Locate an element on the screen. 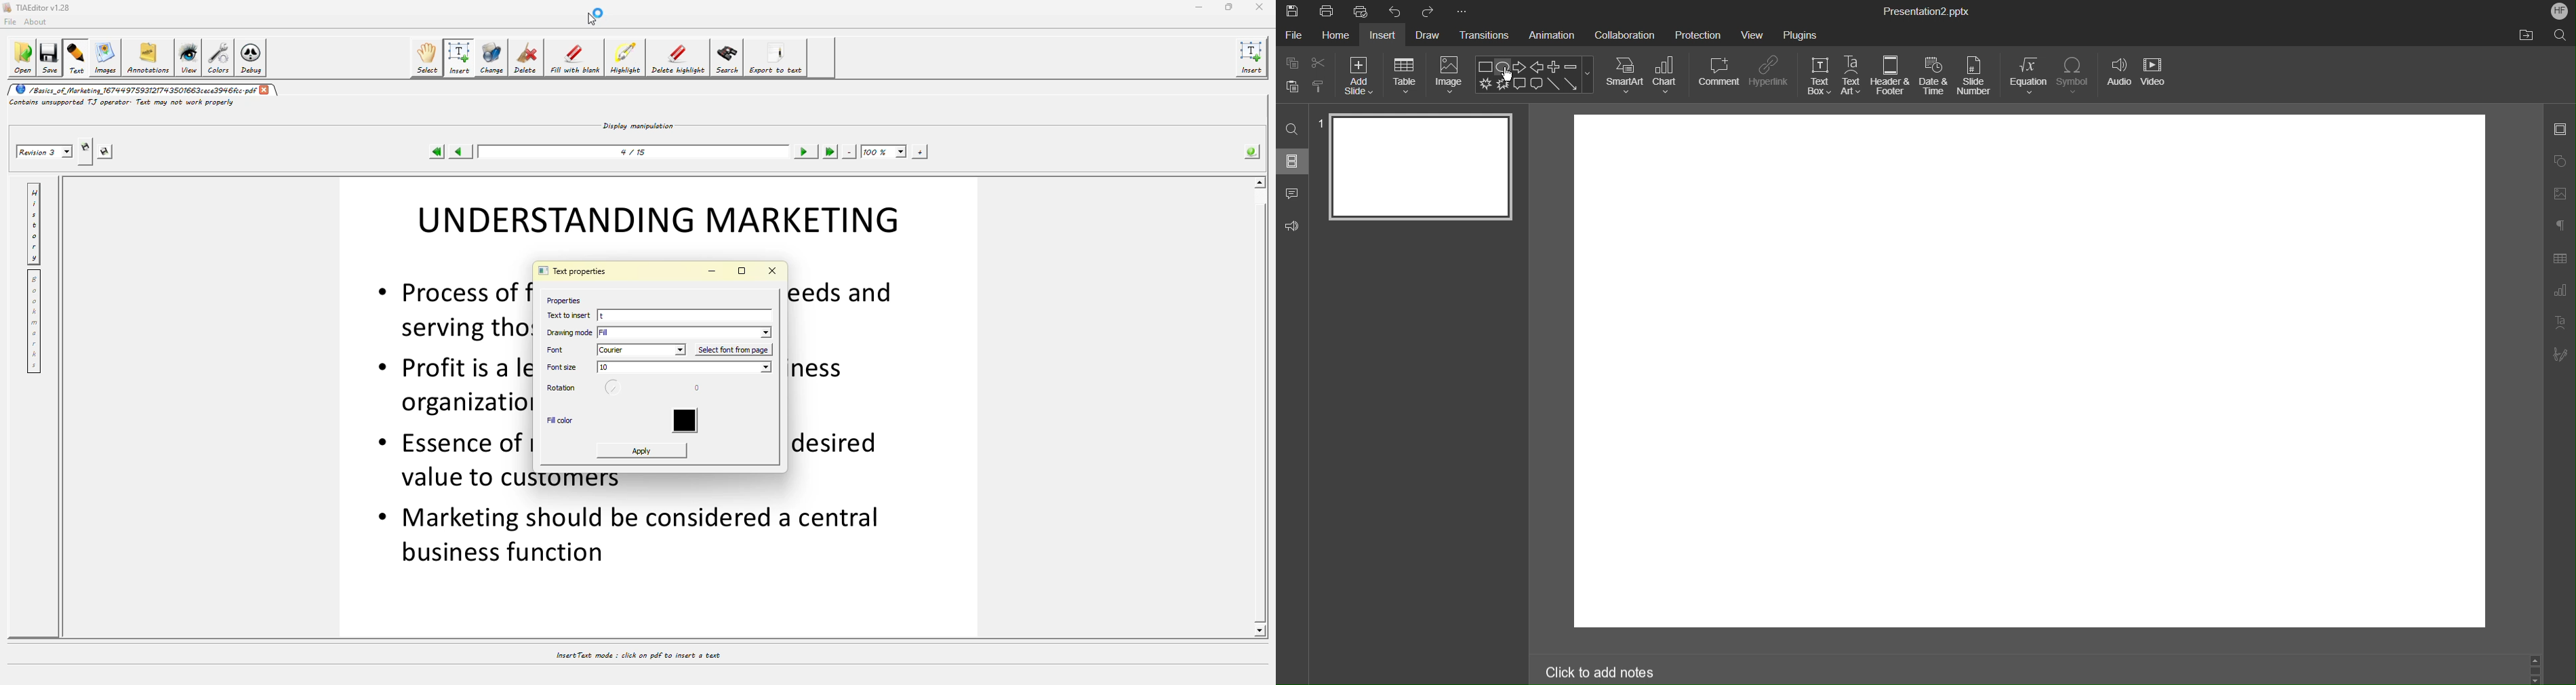  Slide Number is located at coordinates (1977, 77).